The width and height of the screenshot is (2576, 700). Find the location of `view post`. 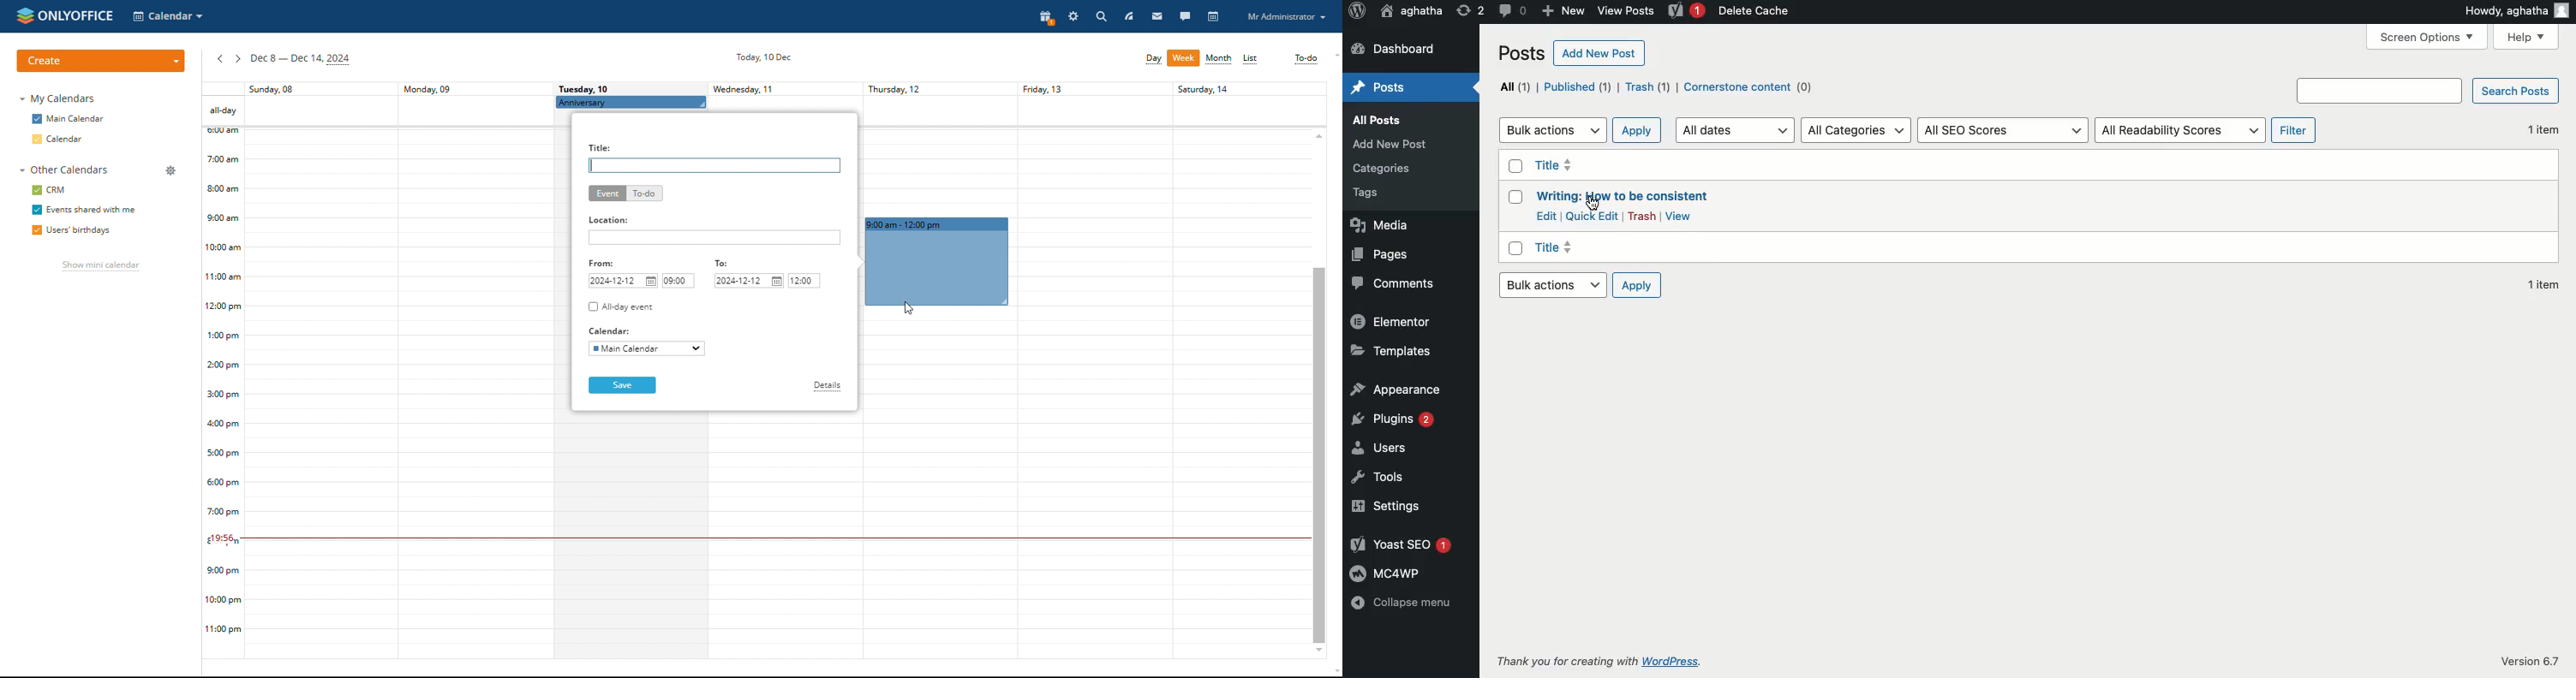

view post is located at coordinates (1625, 10).